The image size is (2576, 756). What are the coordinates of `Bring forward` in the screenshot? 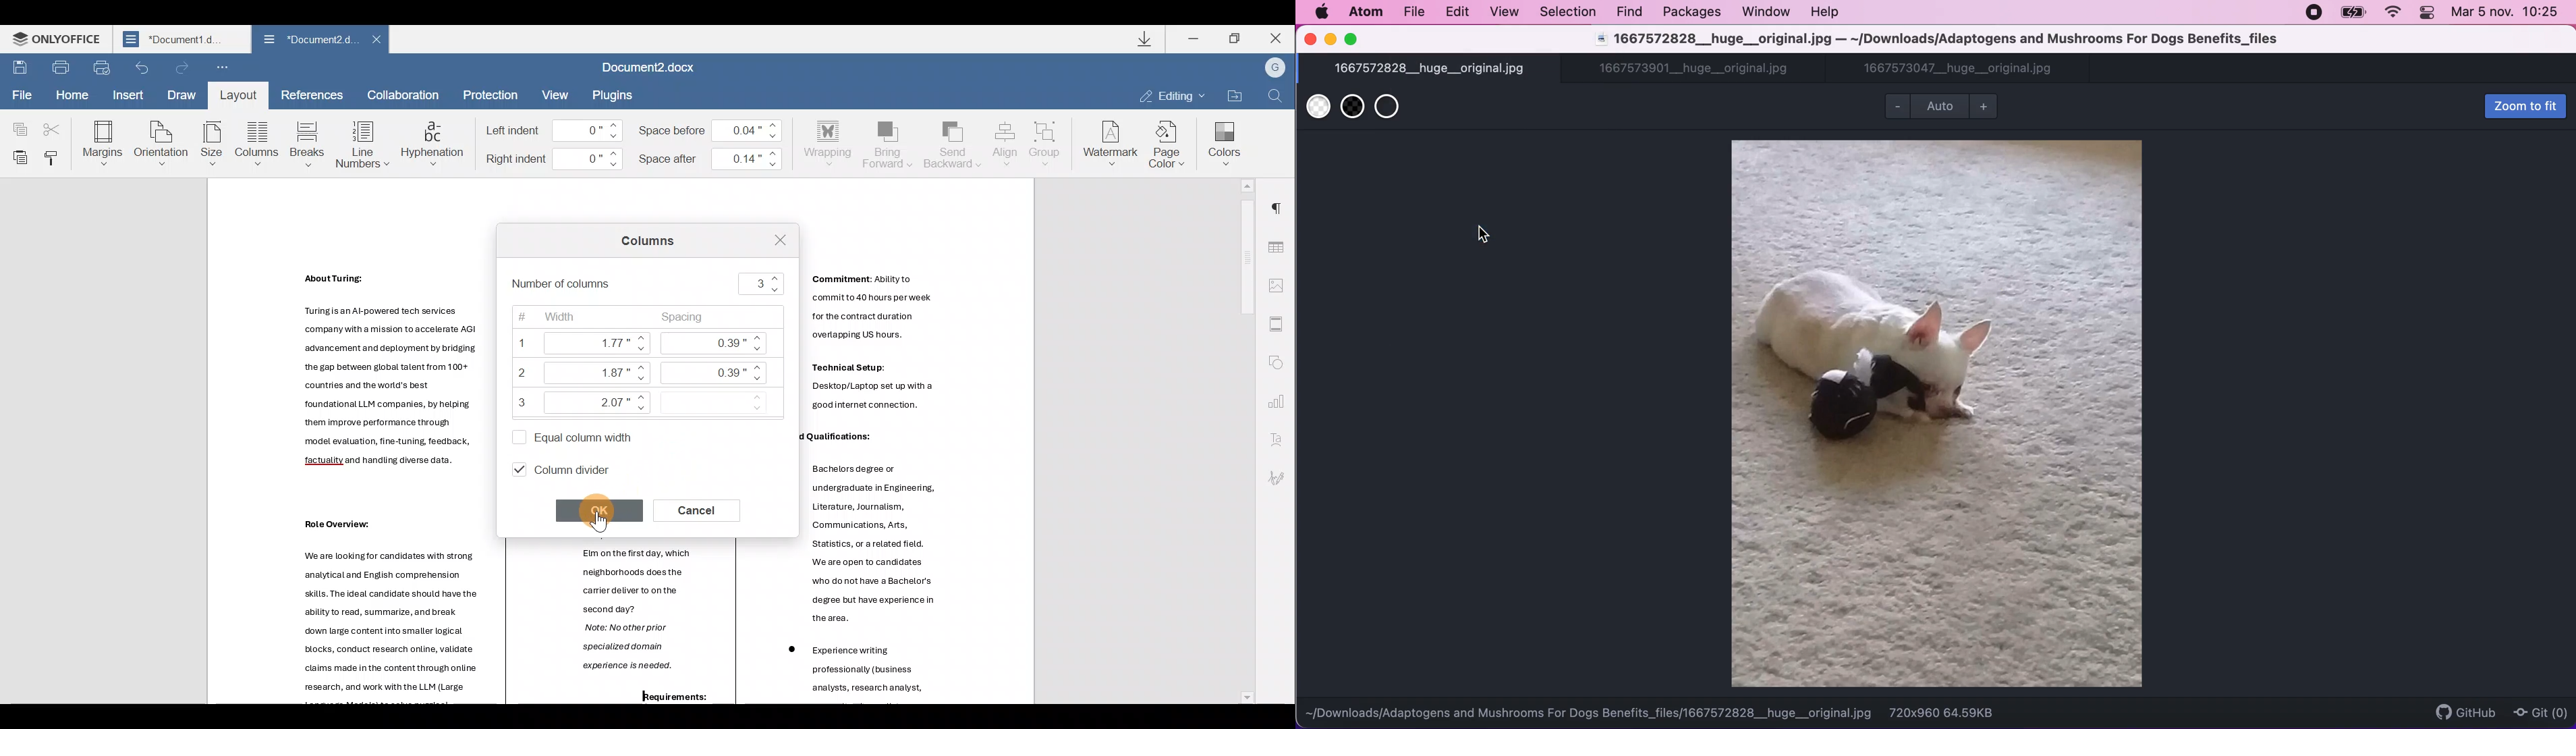 It's located at (888, 142).